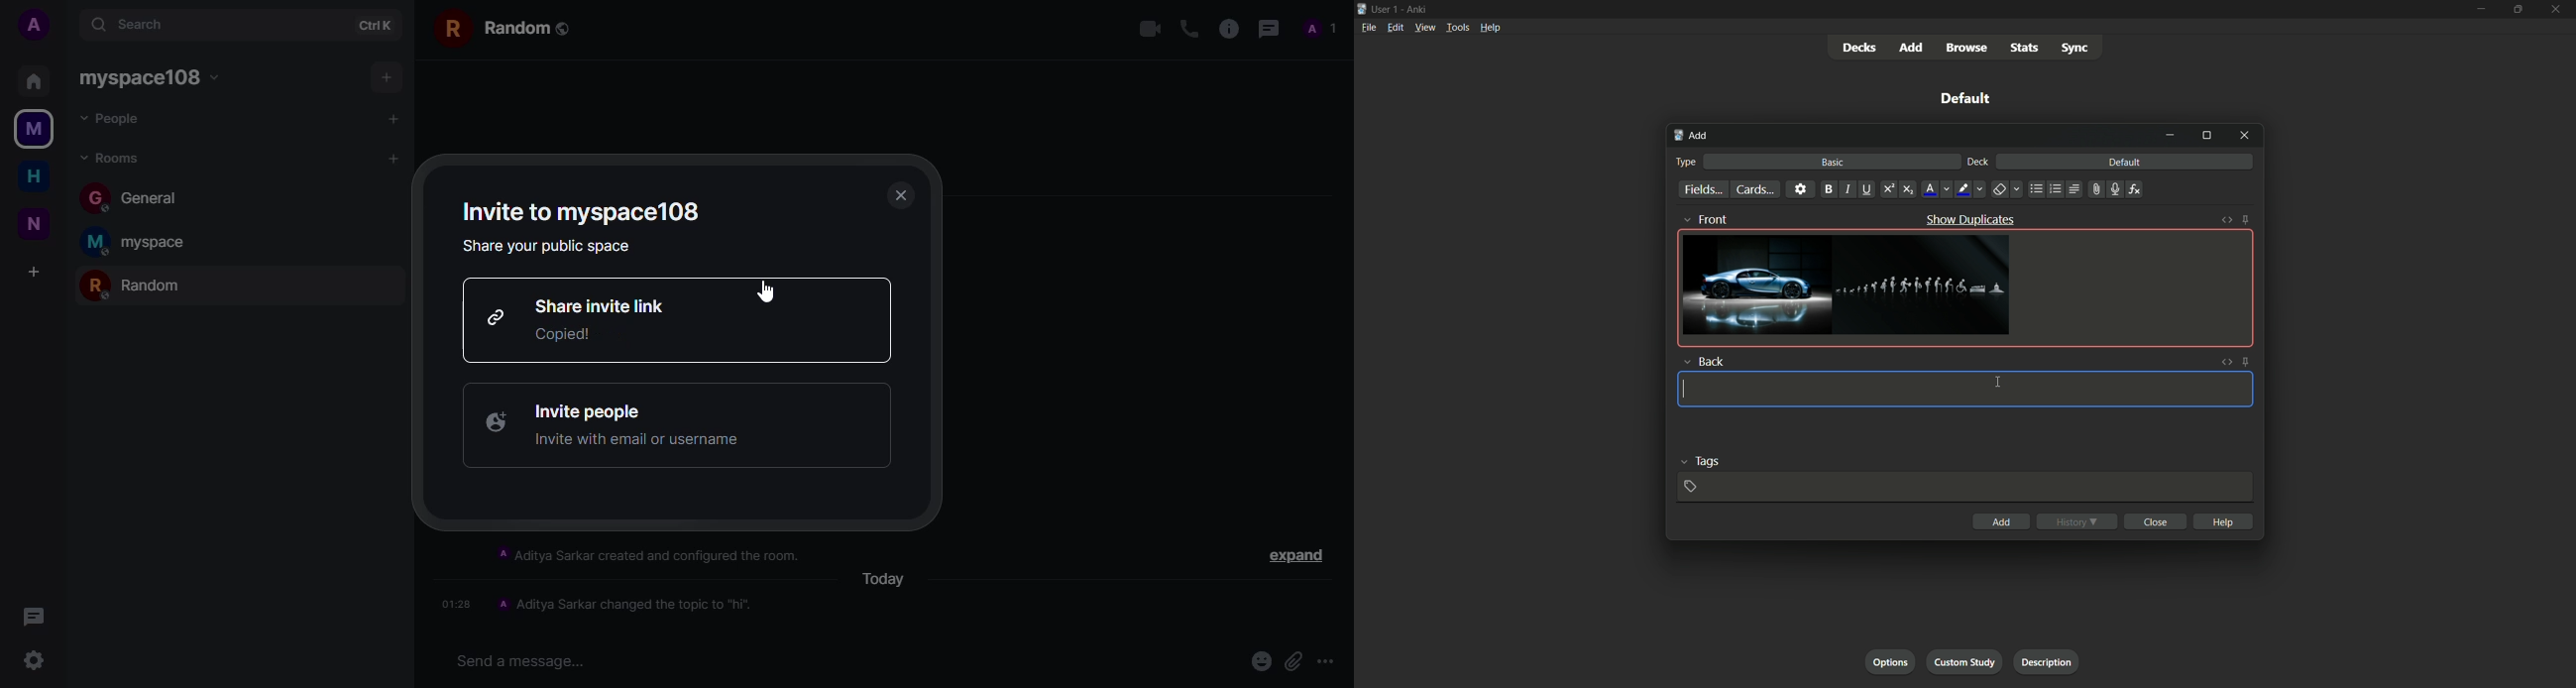 The width and height of the screenshot is (2576, 700). I want to click on general, so click(137, 197).